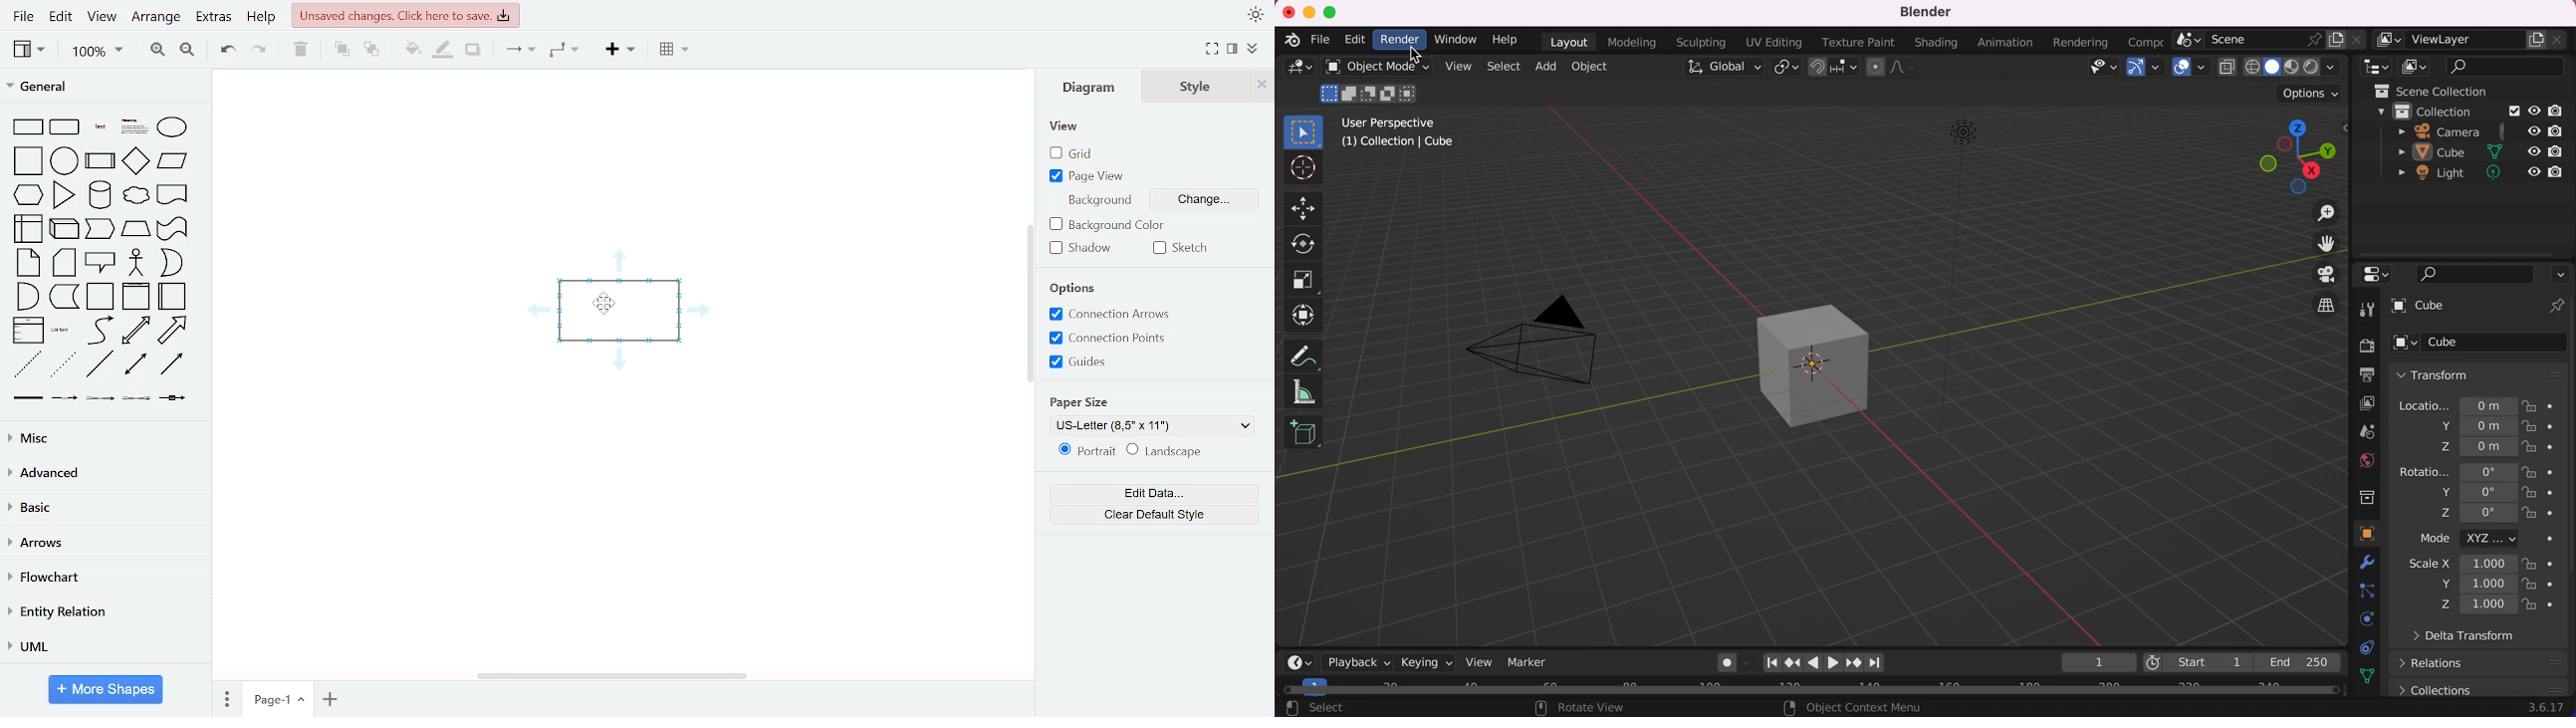 This screenshot has width=2576, height=728. Describe the element at coordinates (173, 297) in the screenshot. I see `horizontal container` at that location.